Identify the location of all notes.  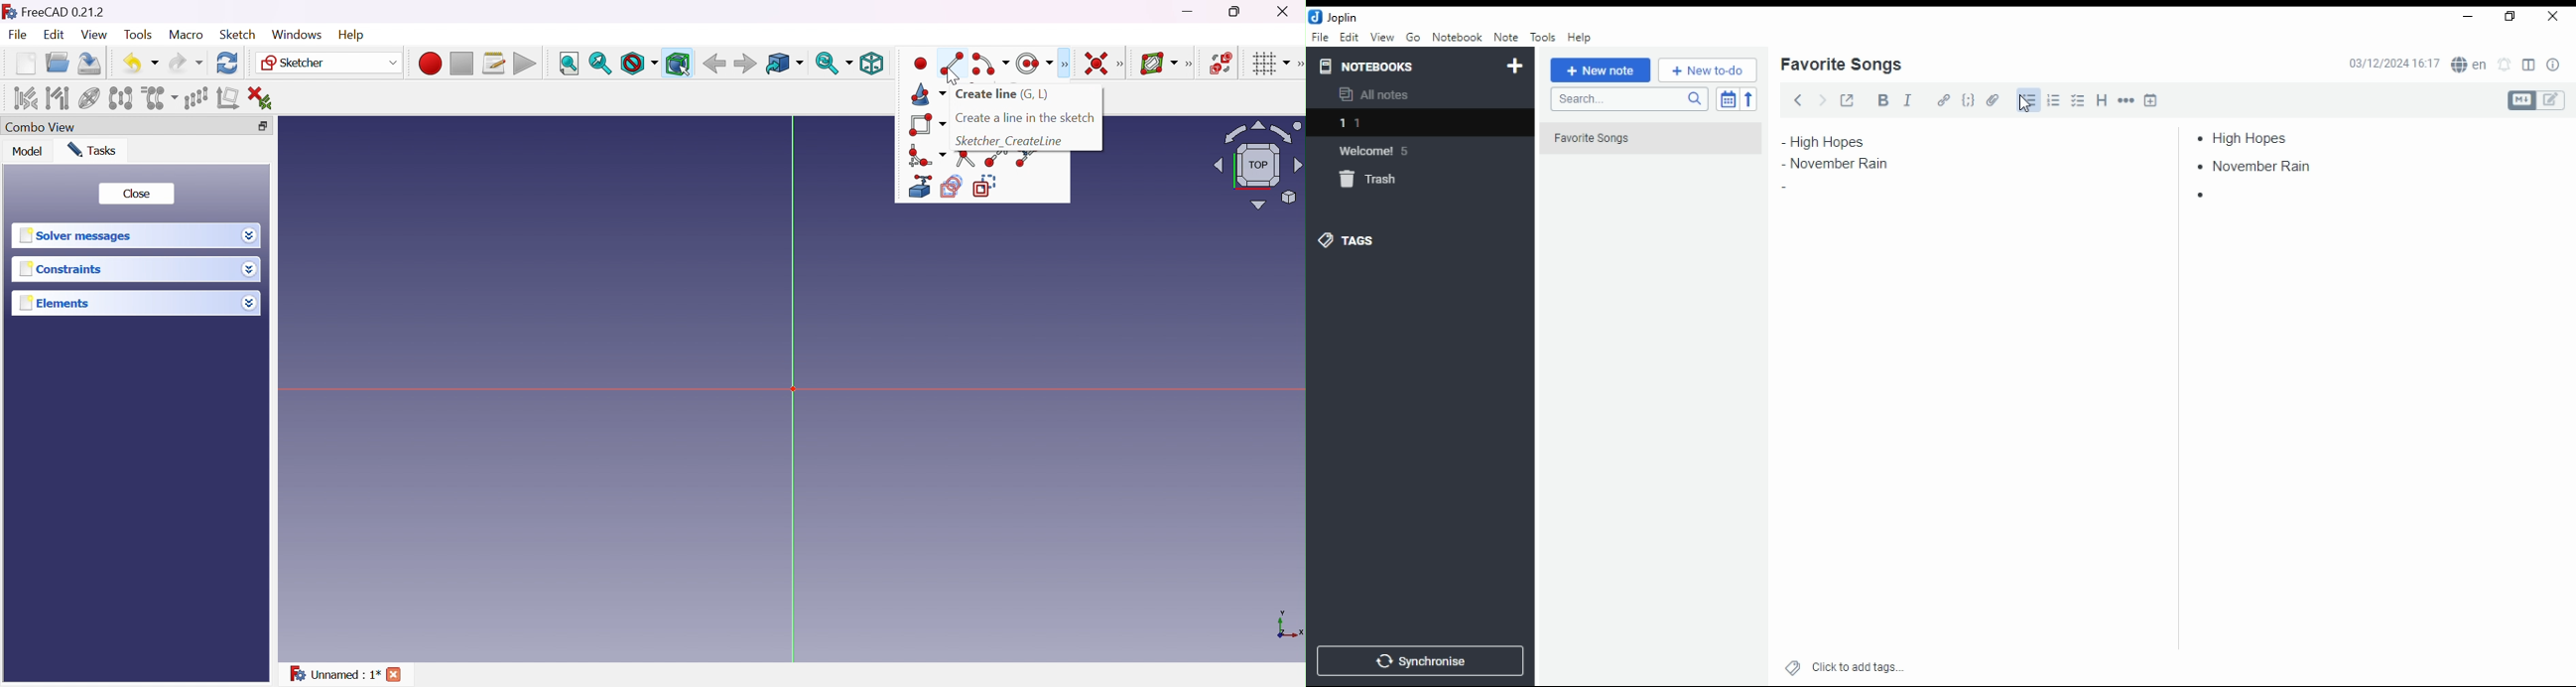
(1379, 95).